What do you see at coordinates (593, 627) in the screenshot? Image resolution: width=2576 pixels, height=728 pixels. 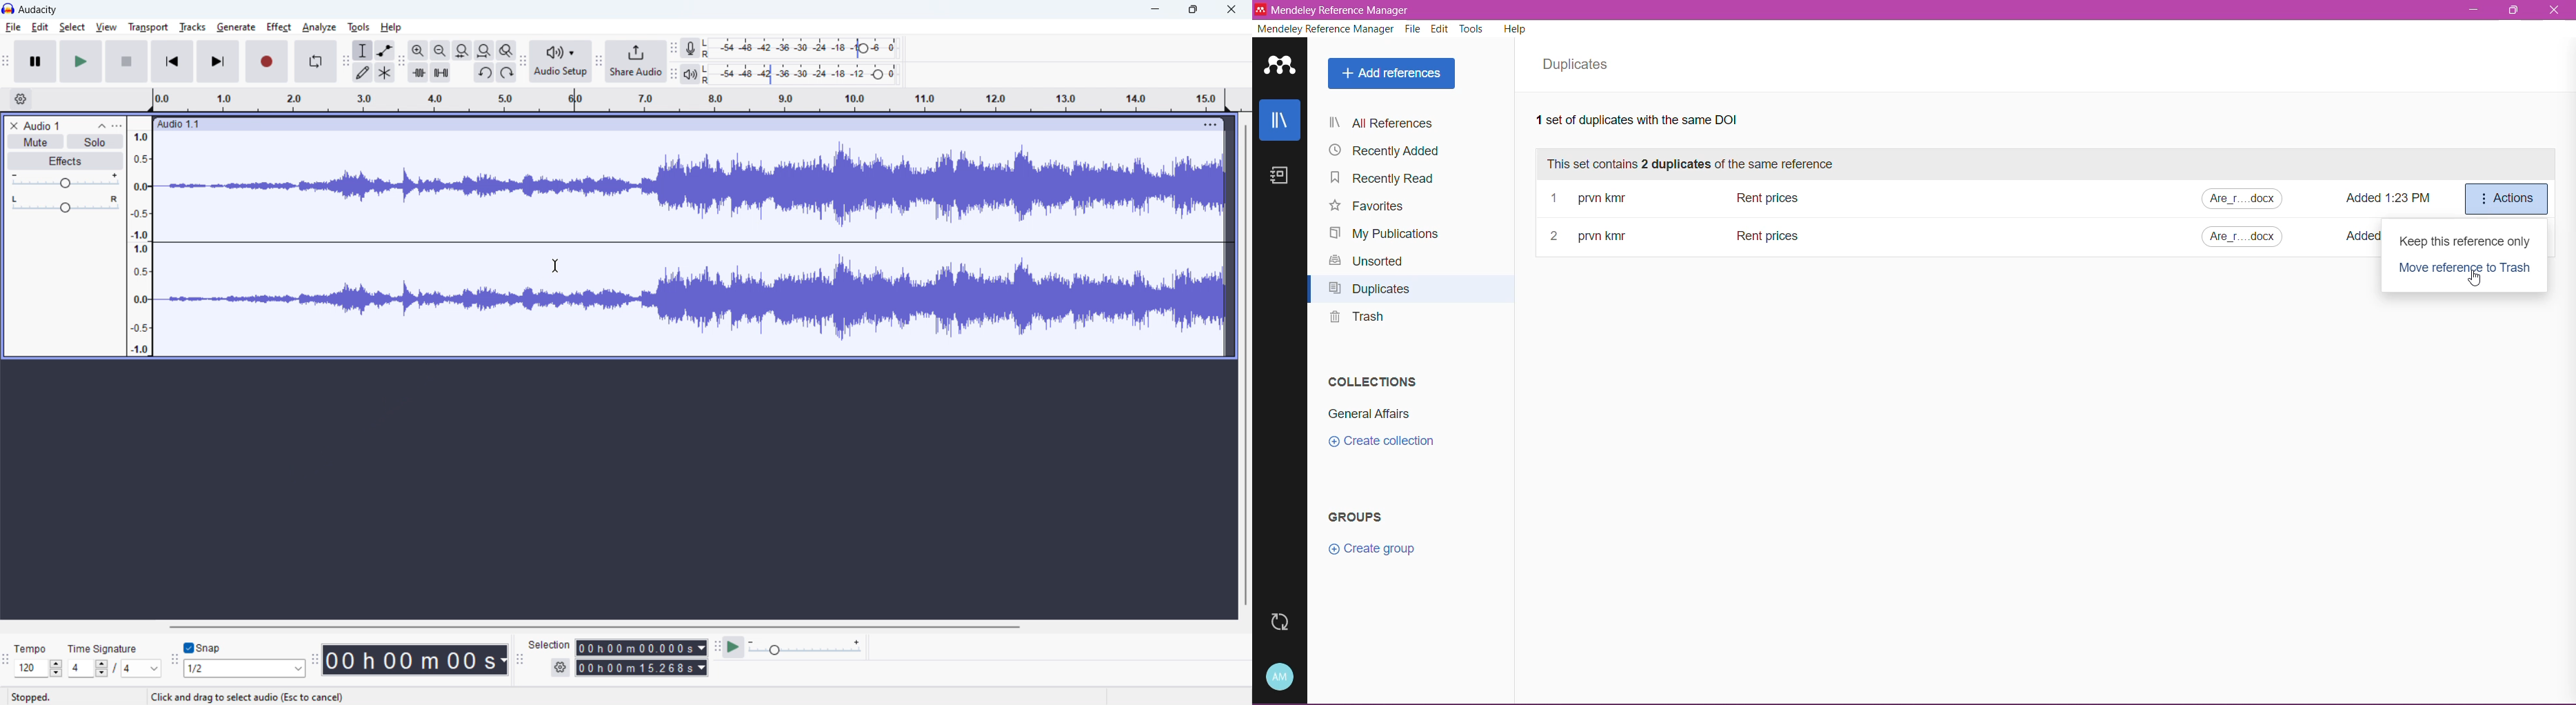 I see `horizontal scrollbar` at bounding box center [593, 627].